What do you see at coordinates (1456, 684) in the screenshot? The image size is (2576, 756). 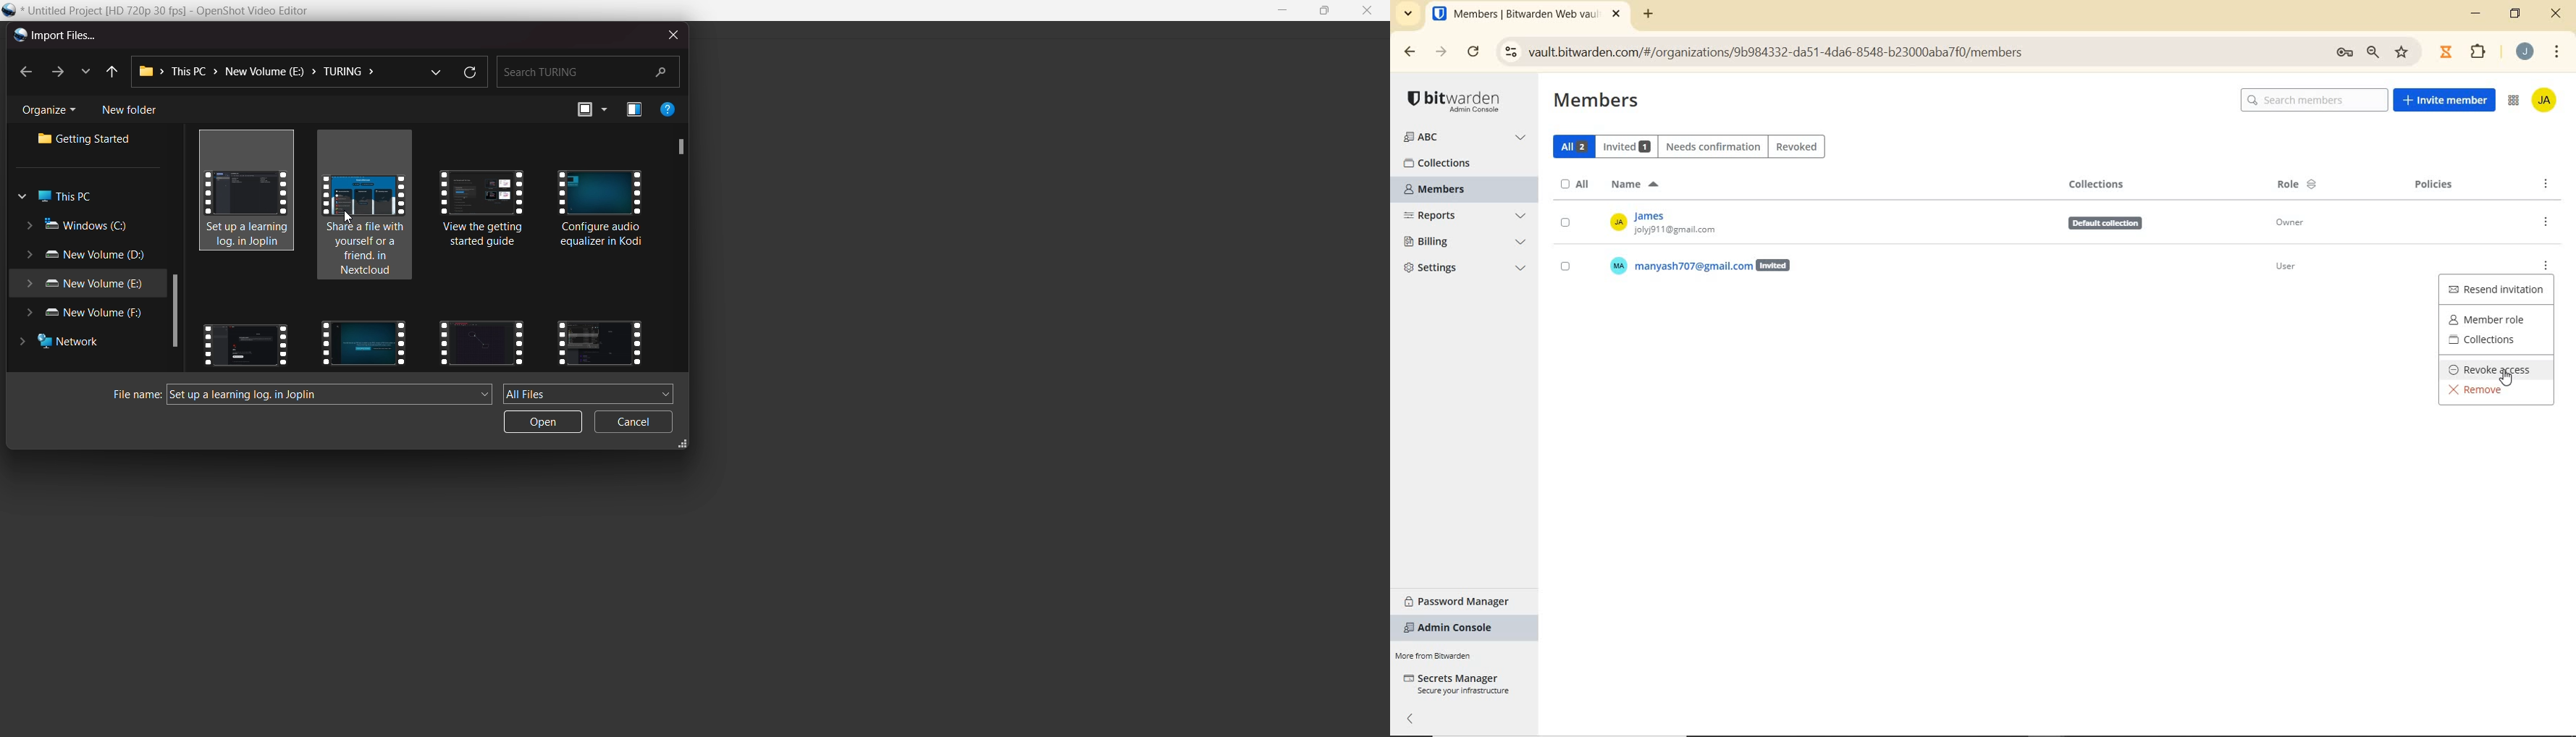 I see `SECRETS MANAGER` at bounding box center [1456, 684].